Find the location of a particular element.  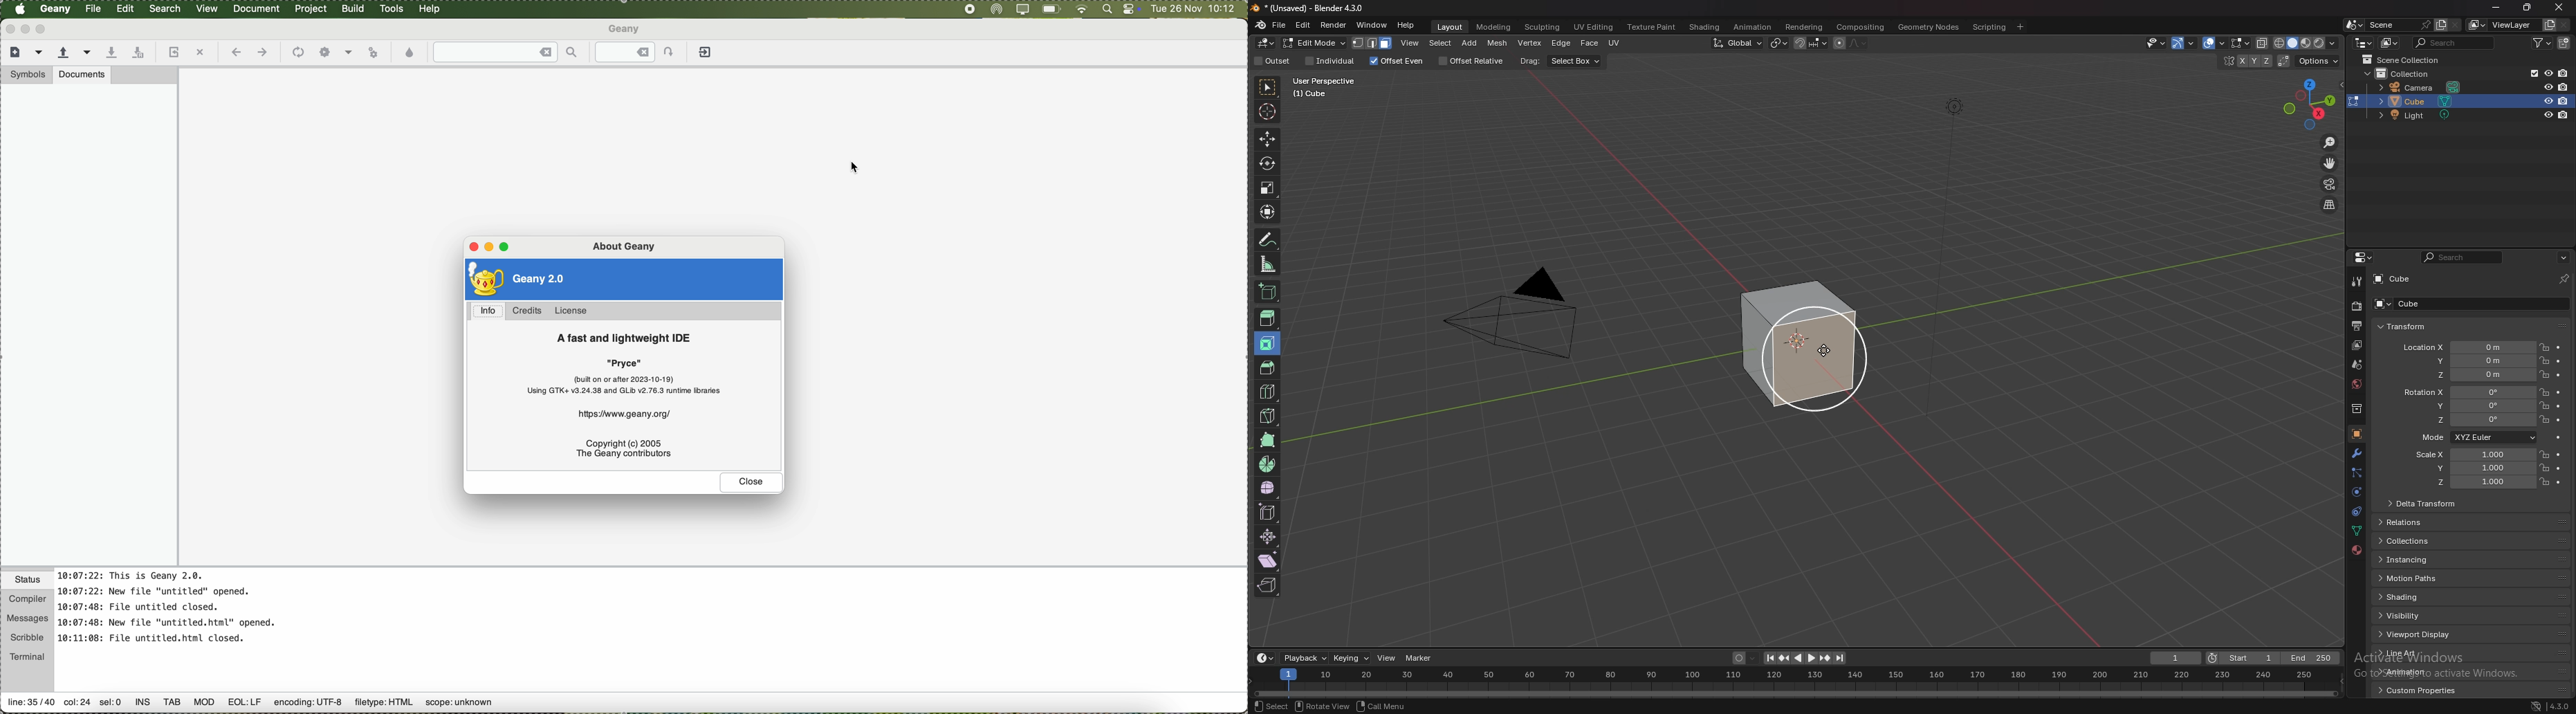

instancing is located at coordinates (2420, 560).